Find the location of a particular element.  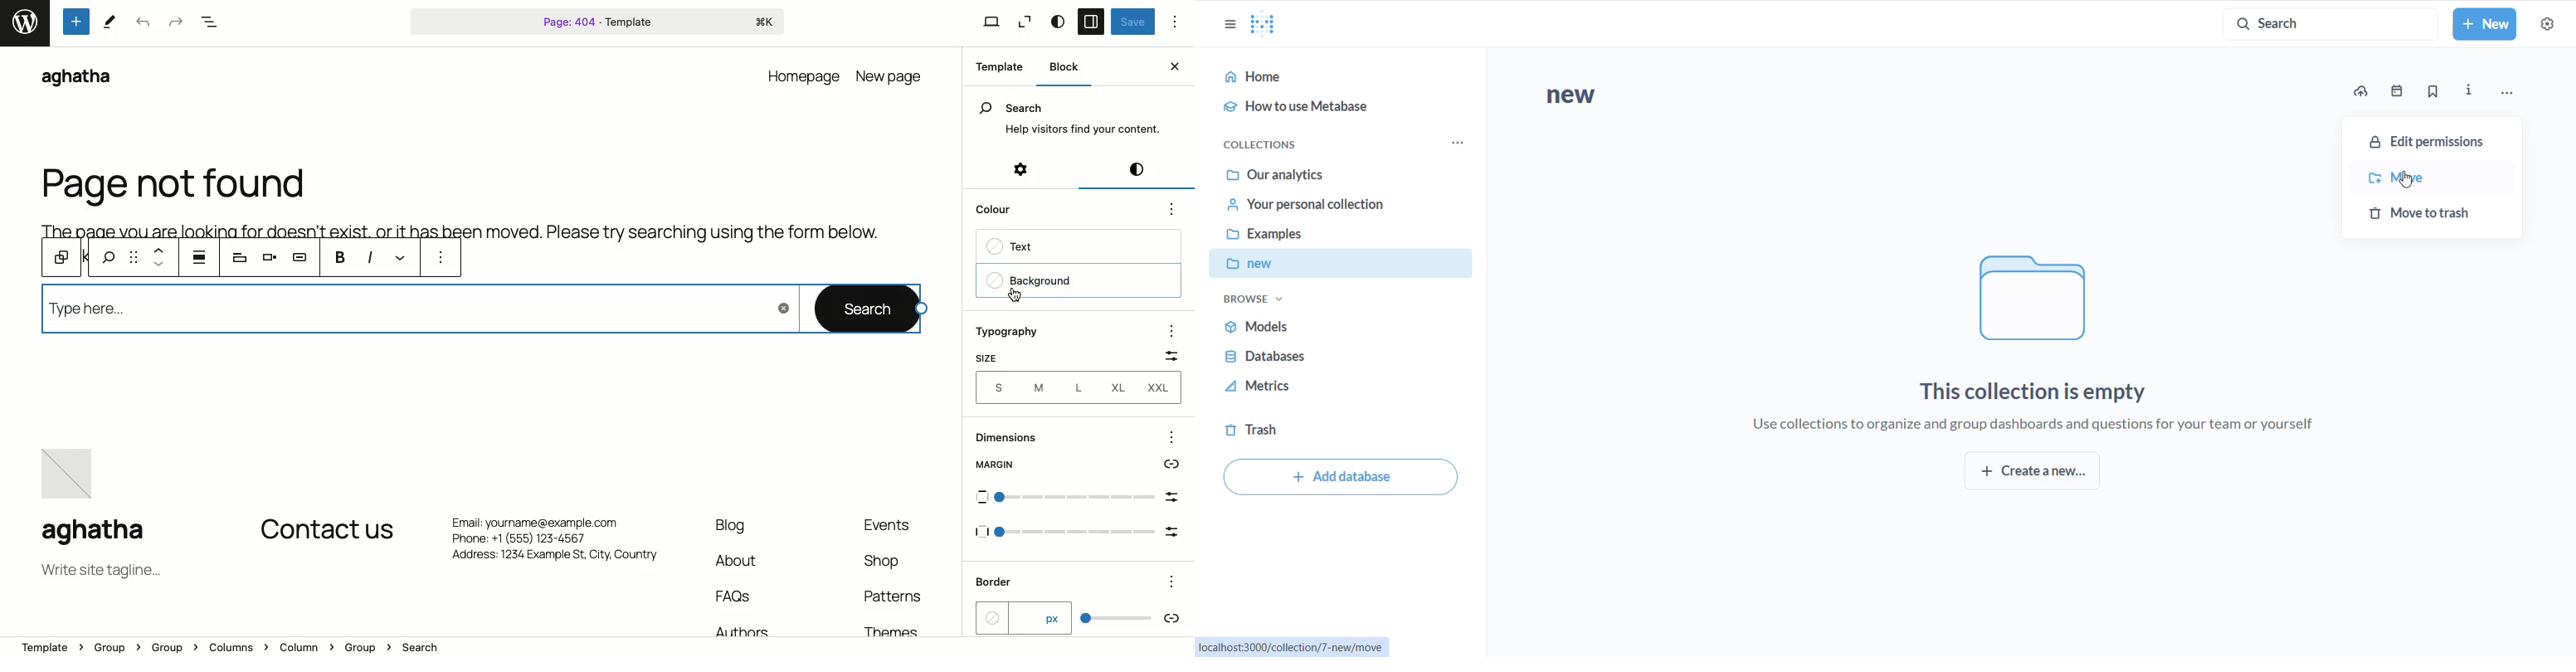

Align is located at coordinates (266, 259).